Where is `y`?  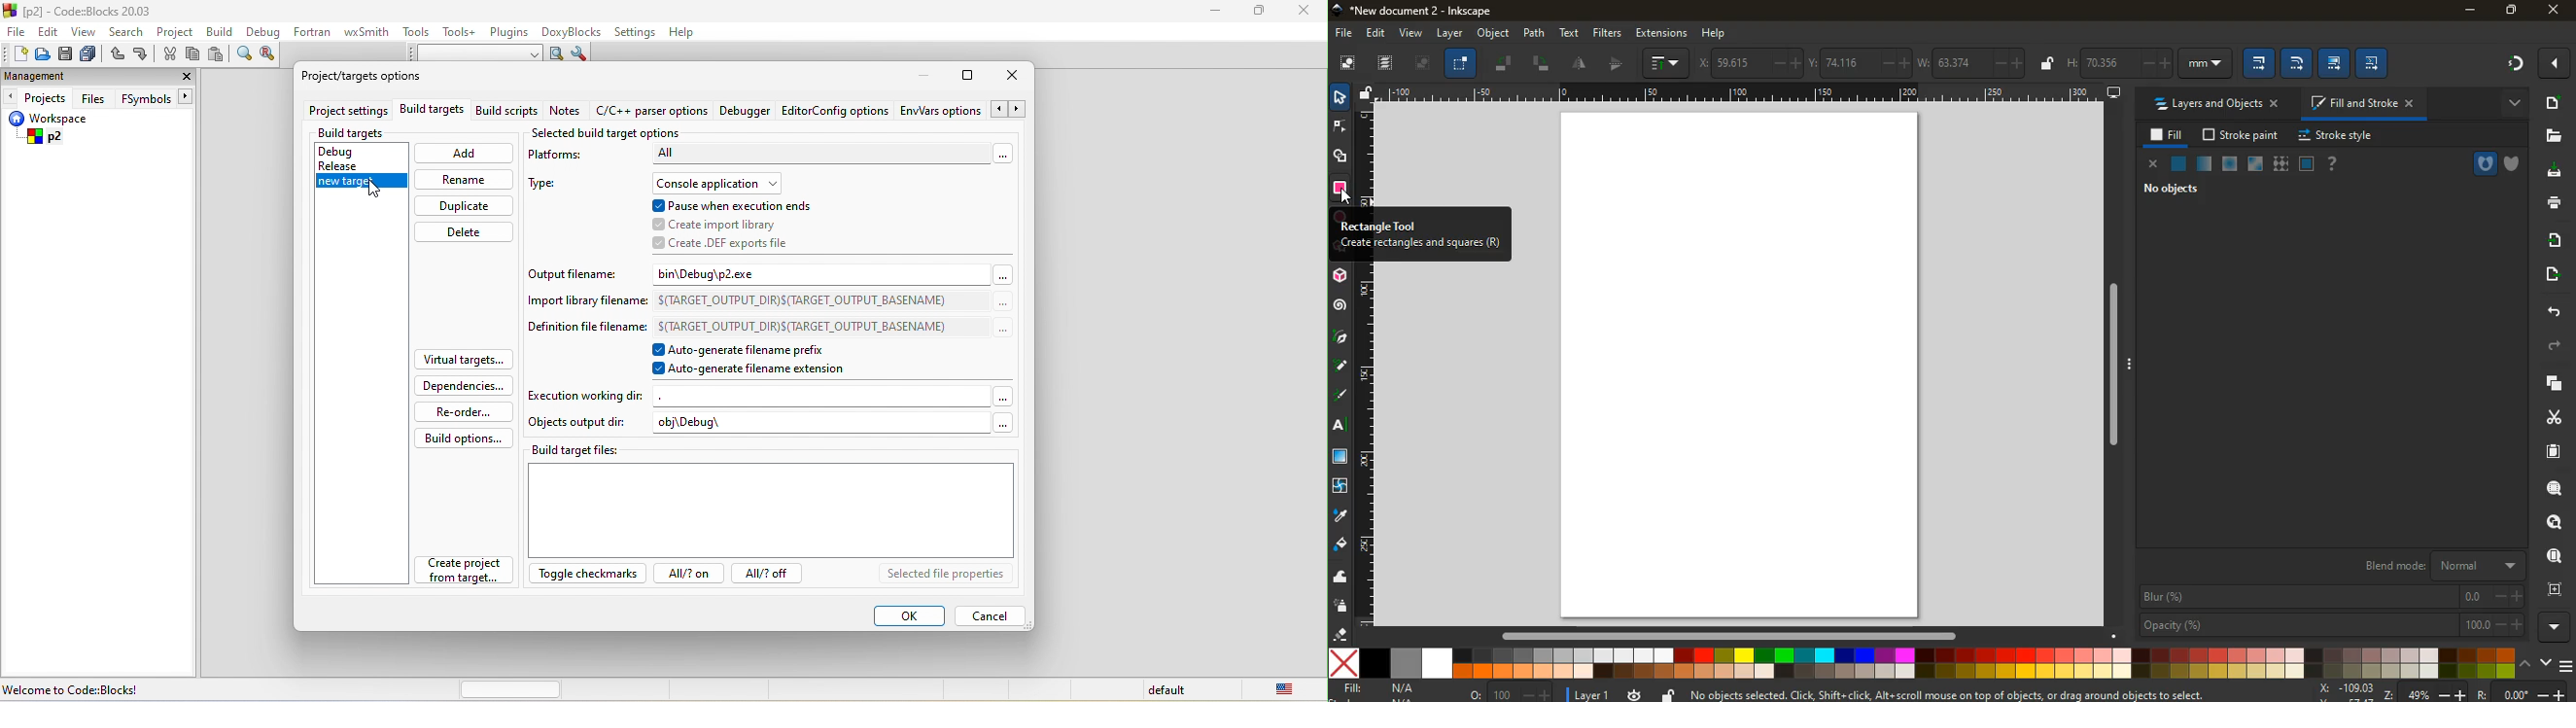
y is located at coordinates (1861, 61).